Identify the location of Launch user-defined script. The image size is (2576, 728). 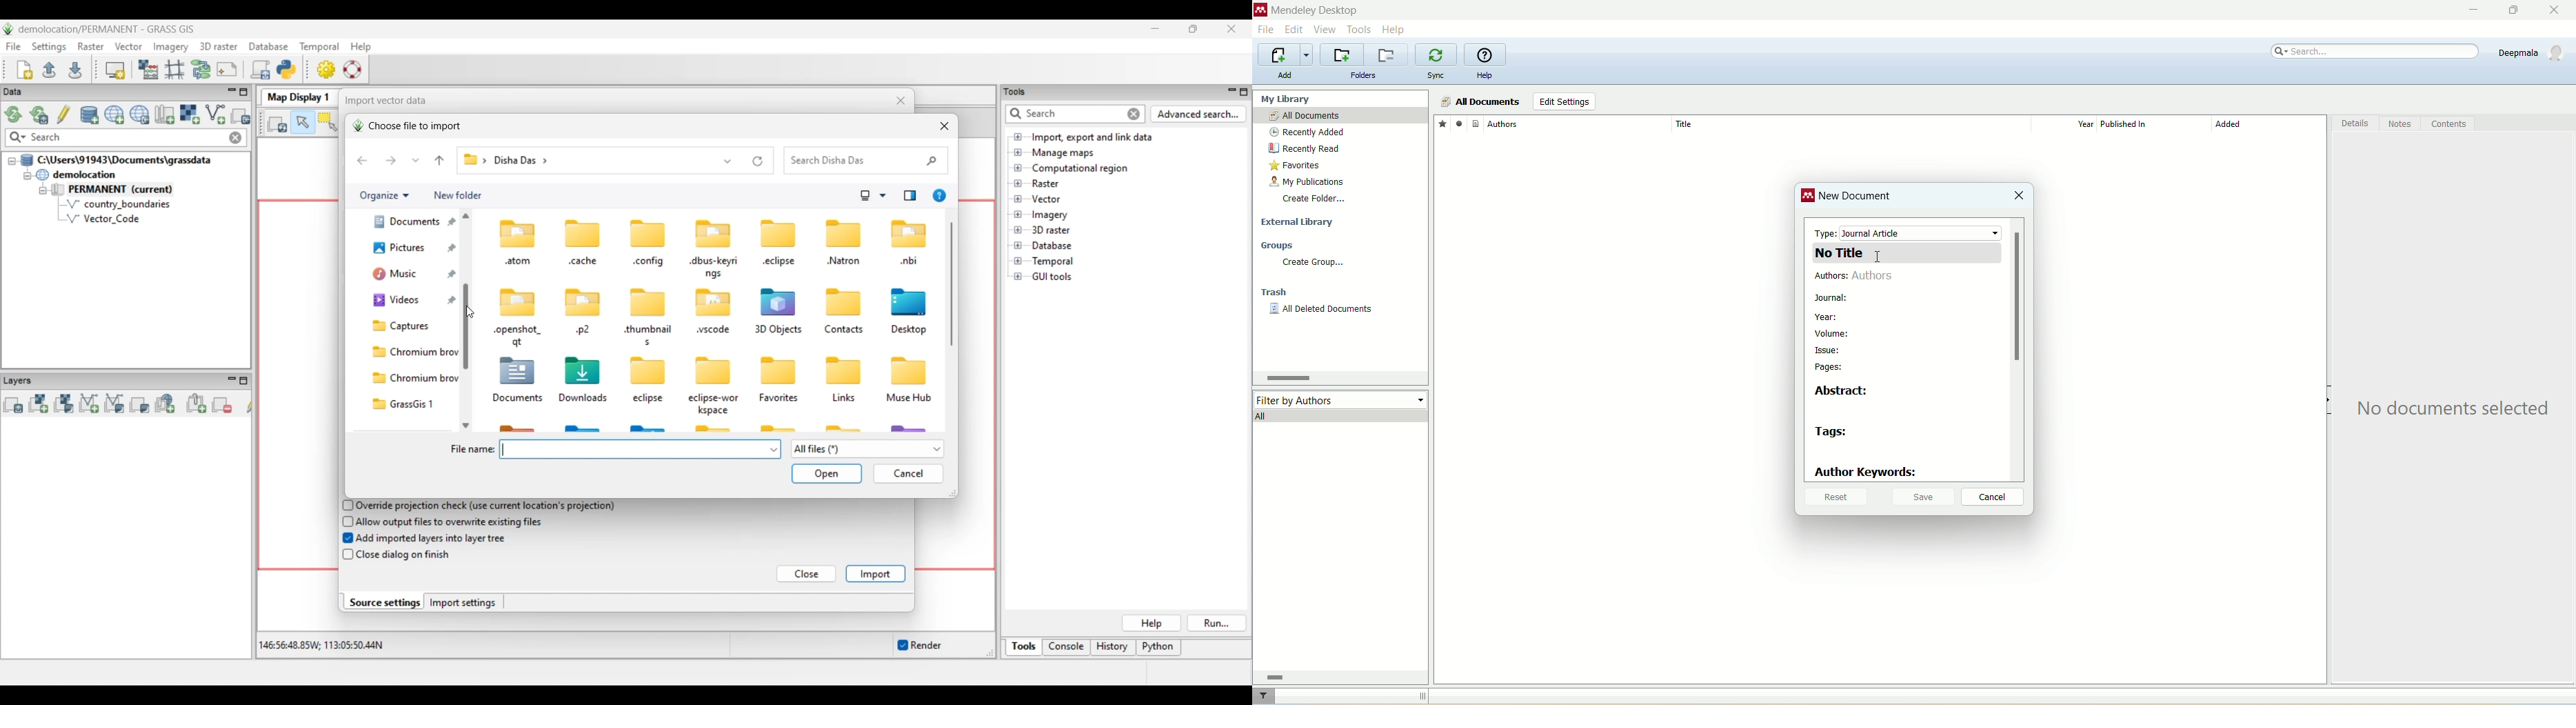
(260, 69).